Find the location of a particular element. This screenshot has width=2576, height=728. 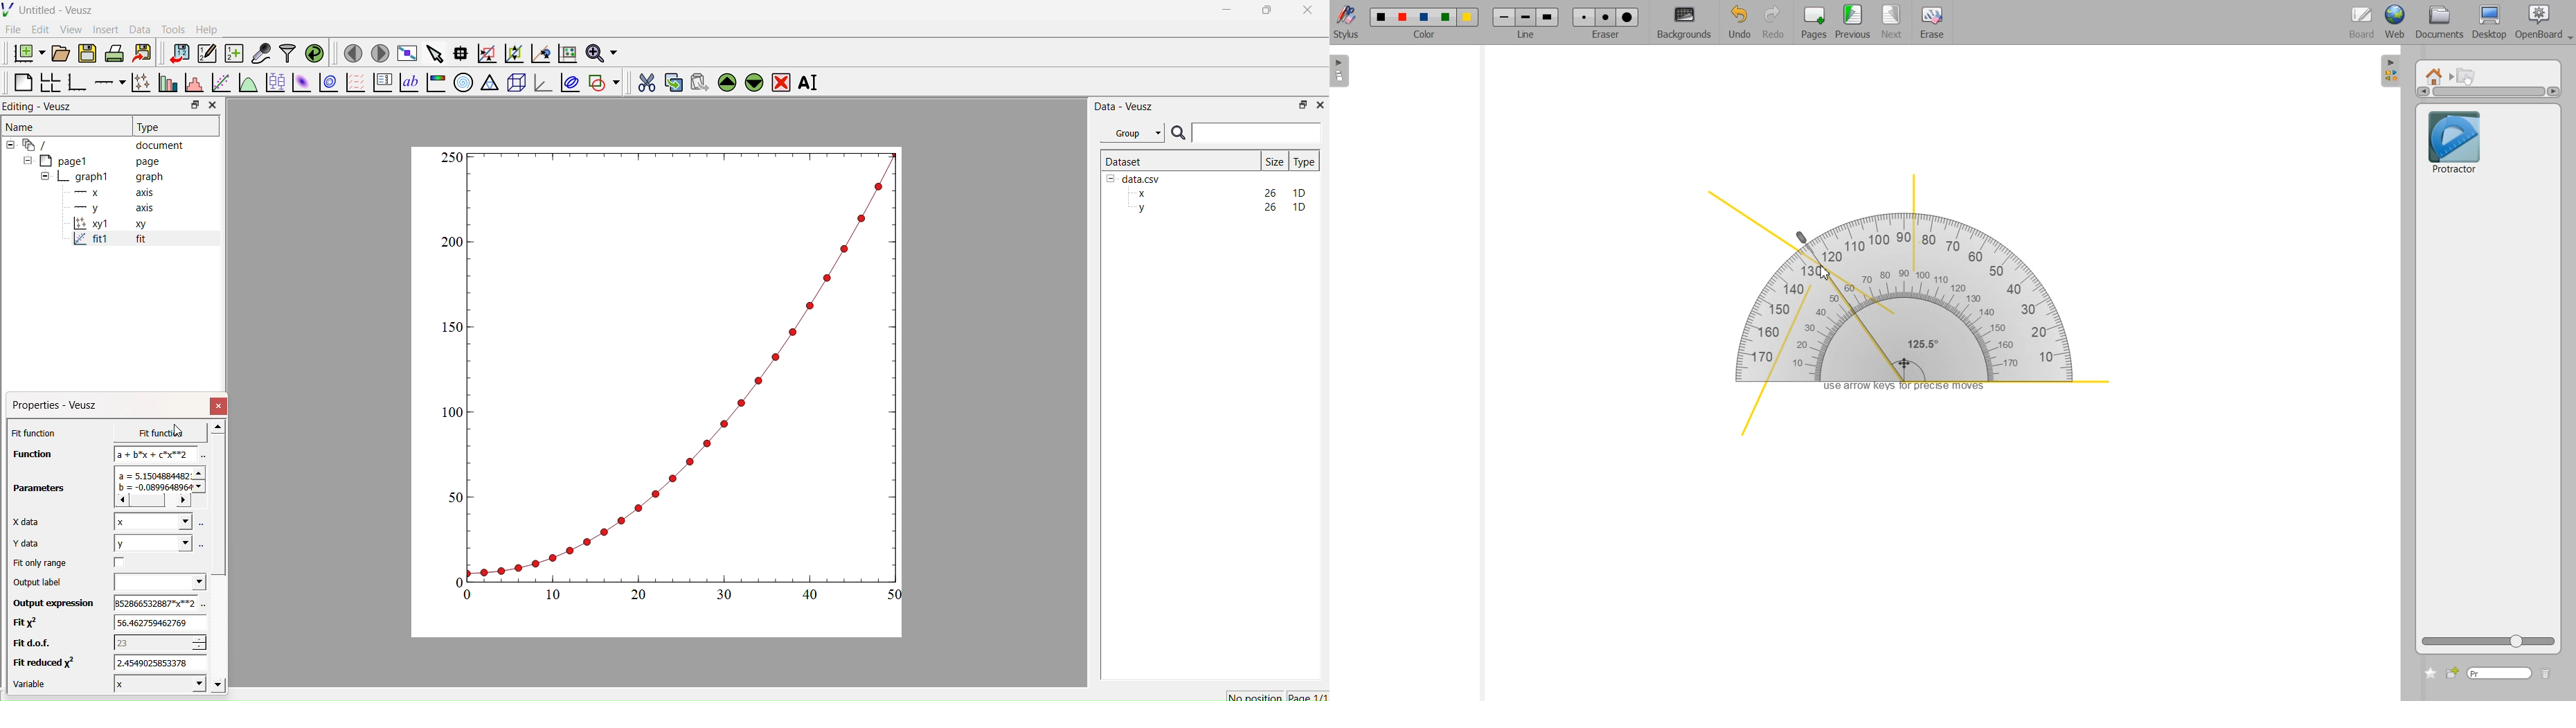

Export to graphics format is located at coordinates (142, 54).